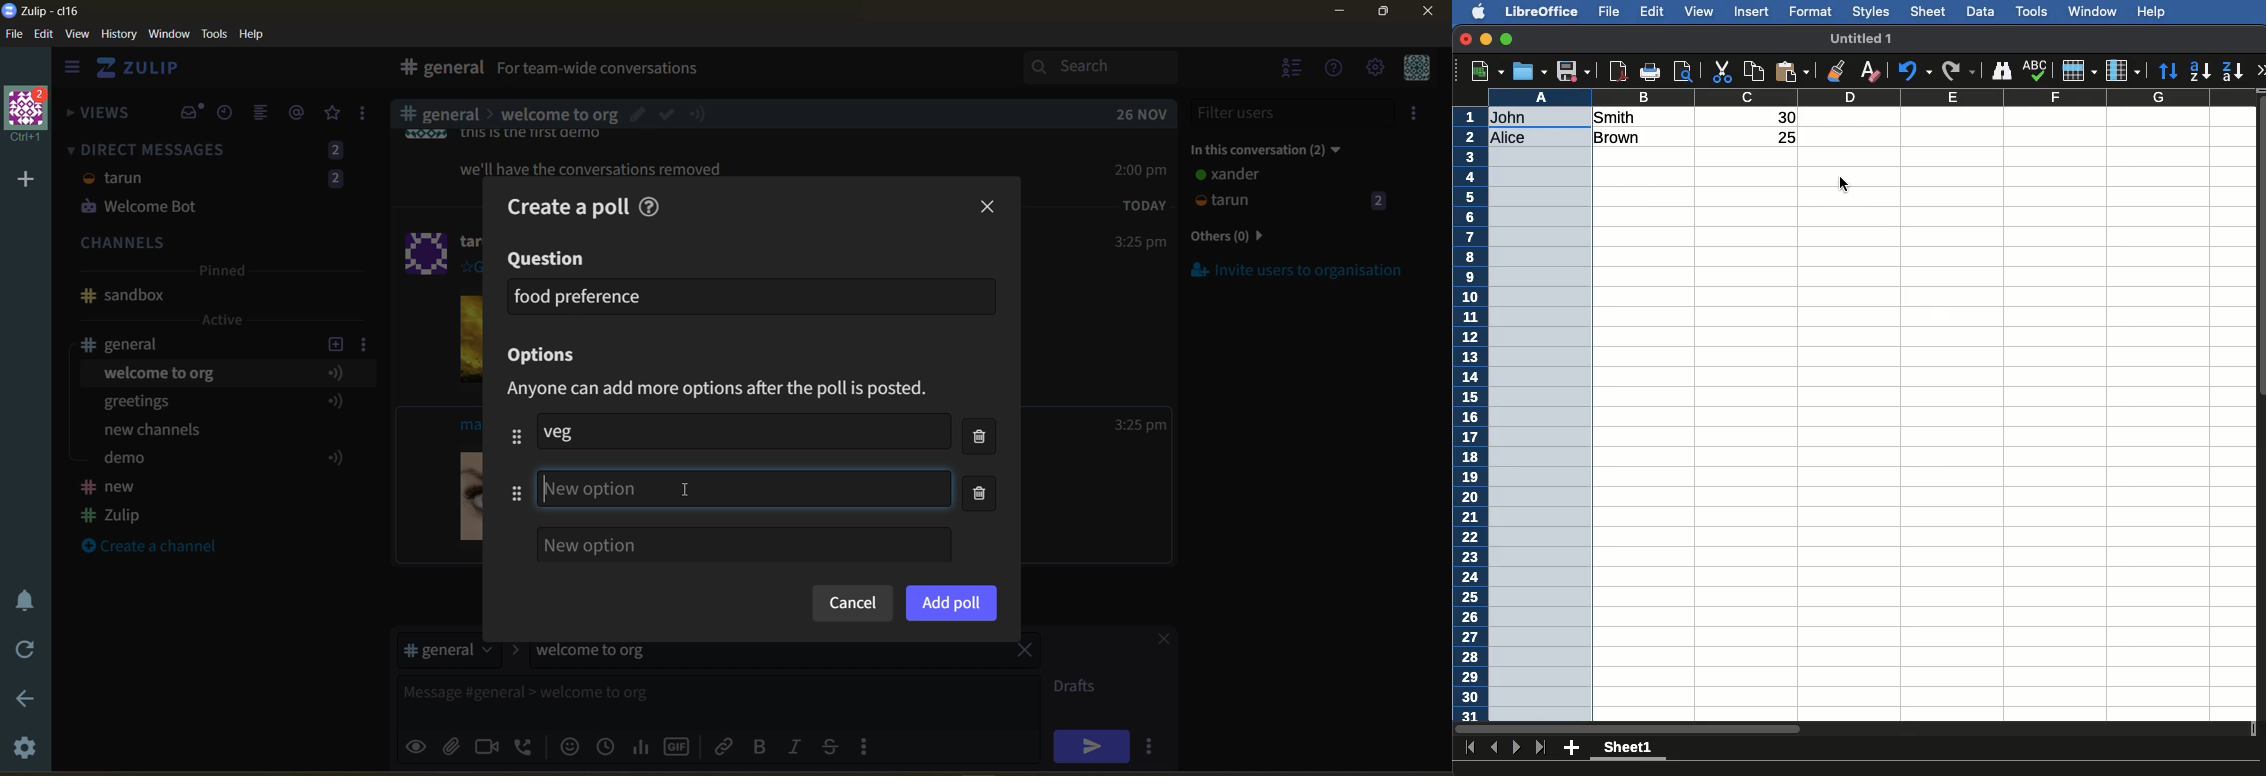 Image resolution: width=2268 pixels, height=784 pixels. Describe the element at coordinates (300, 113) in the screenshot. I see `mentions` at that location.